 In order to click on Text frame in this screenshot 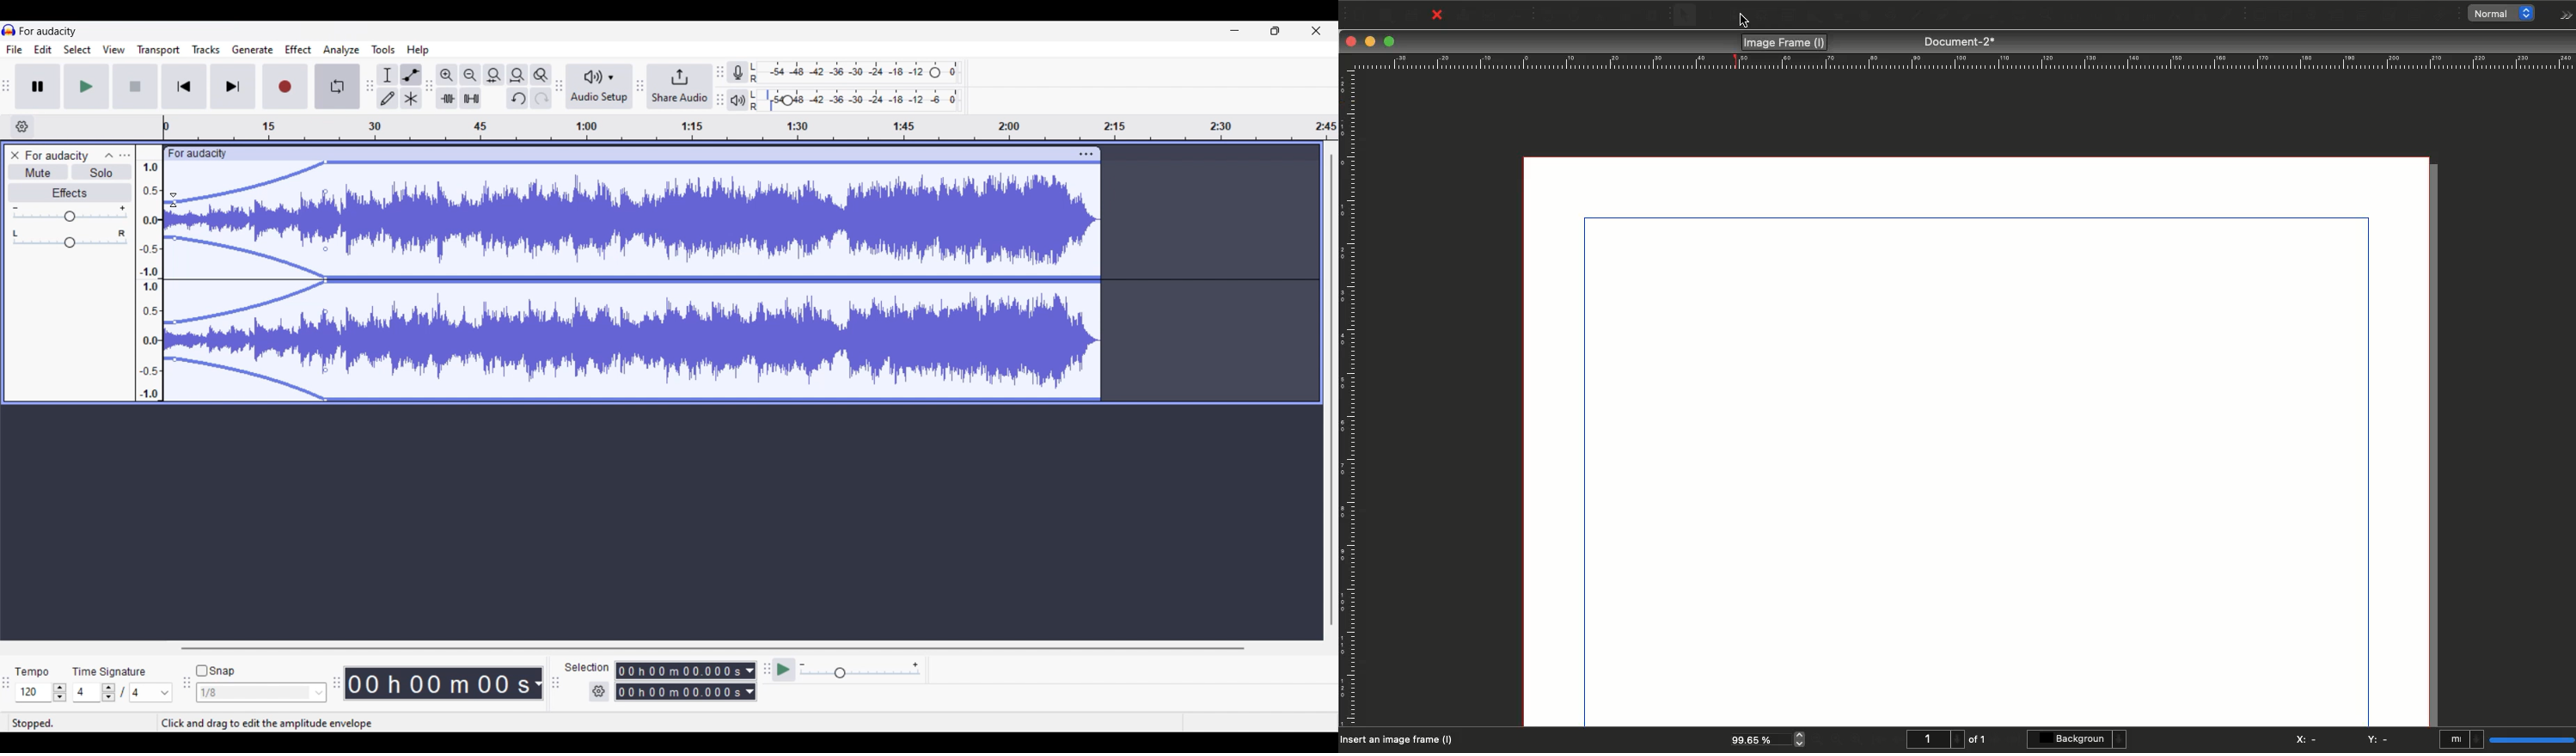, I will do `click(1710, 17)`.